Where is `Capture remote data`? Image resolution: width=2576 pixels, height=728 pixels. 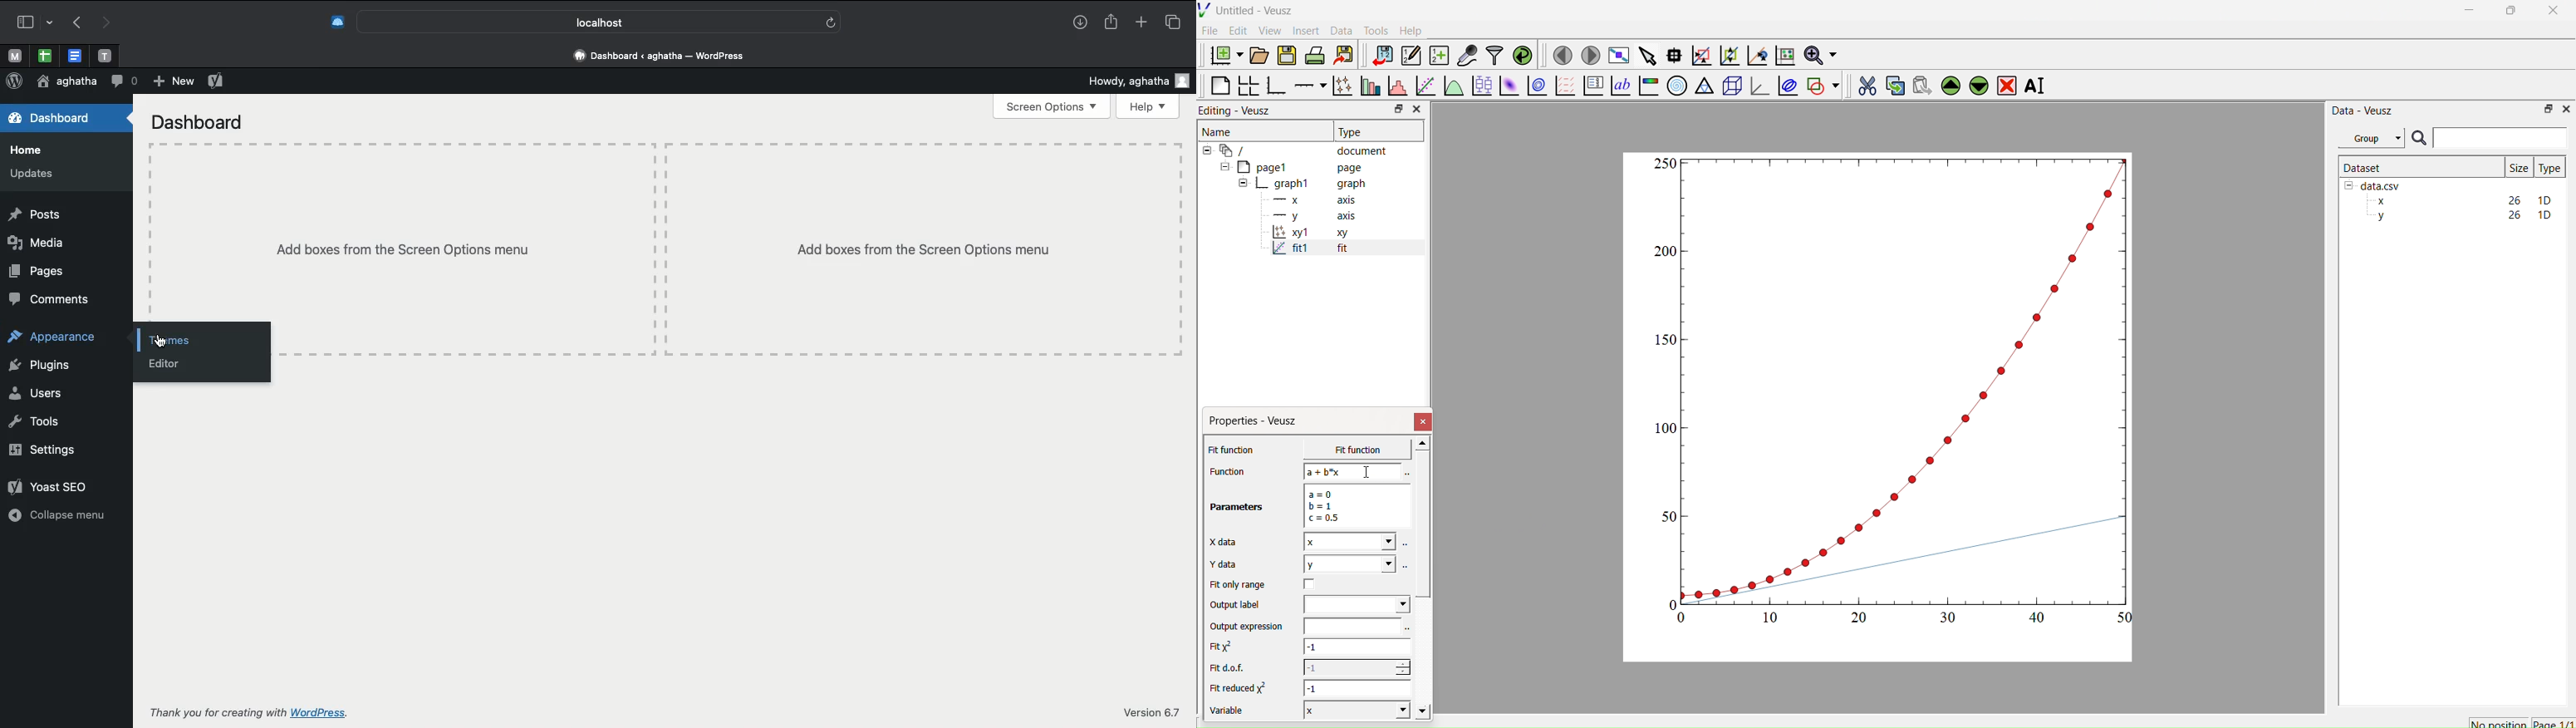 Capture remote data is located at coordinates (1467, 55).